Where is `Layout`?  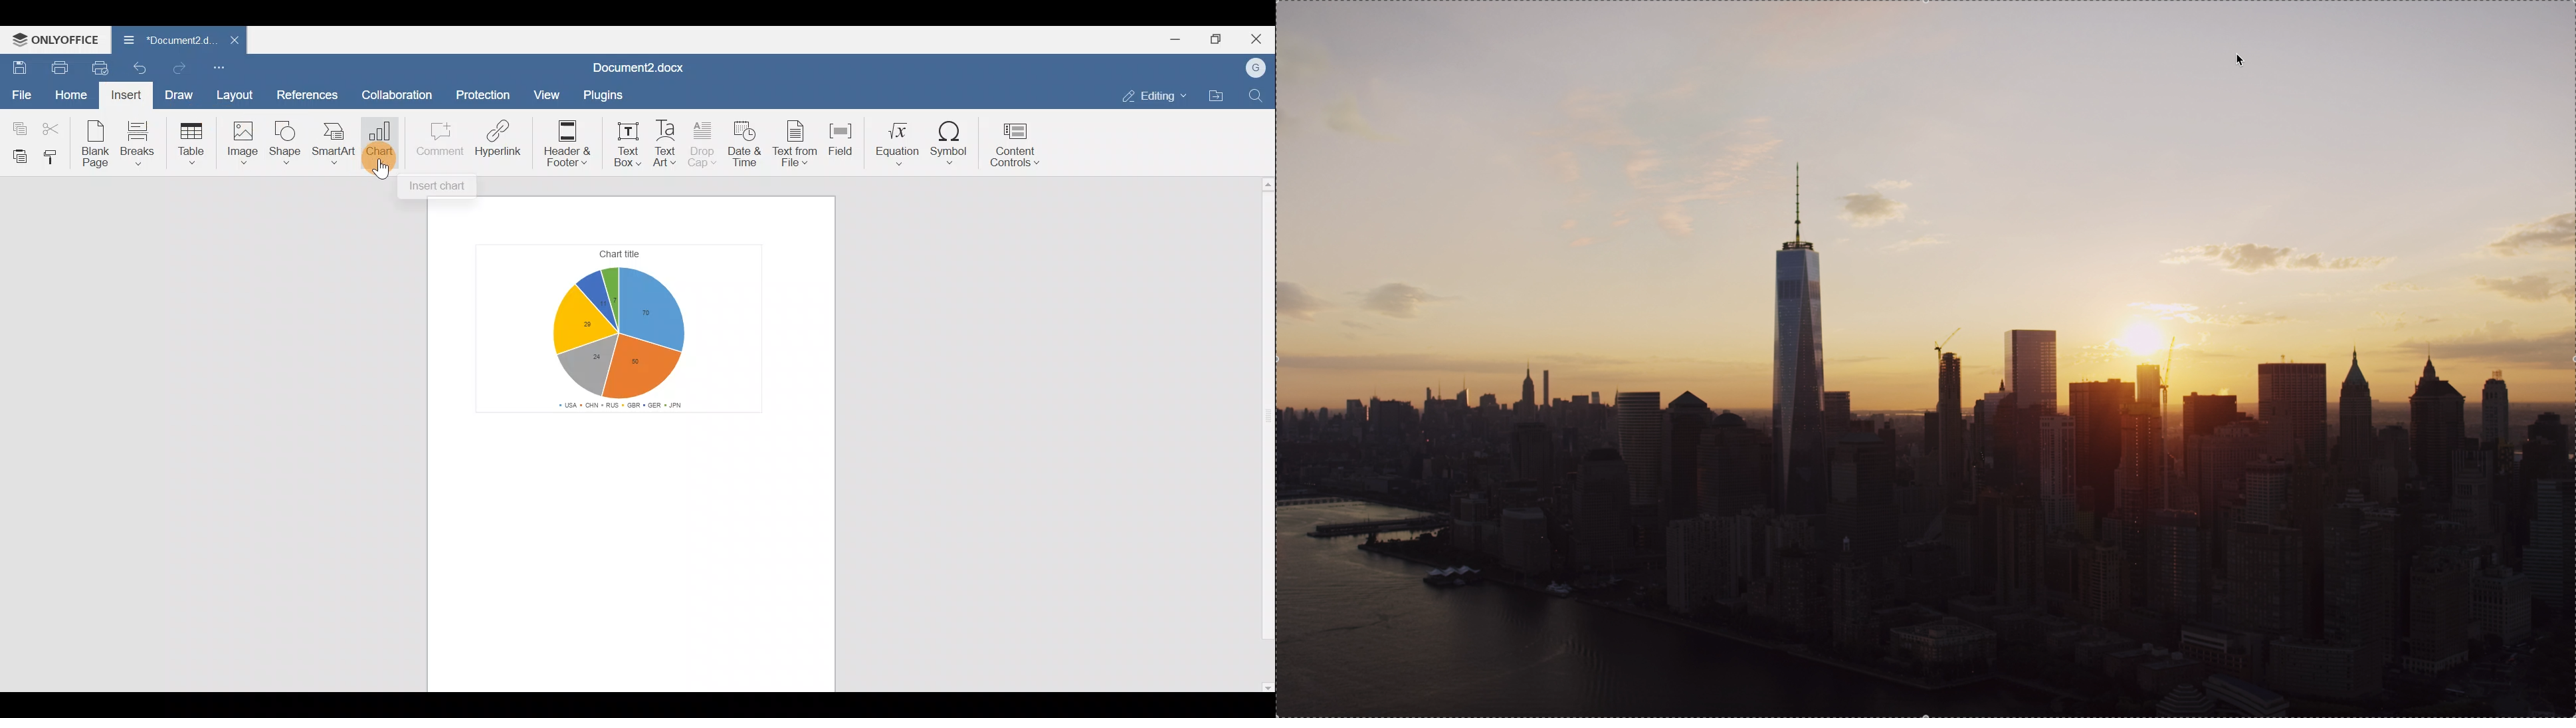 Layout is located at coordinates (235, 93).